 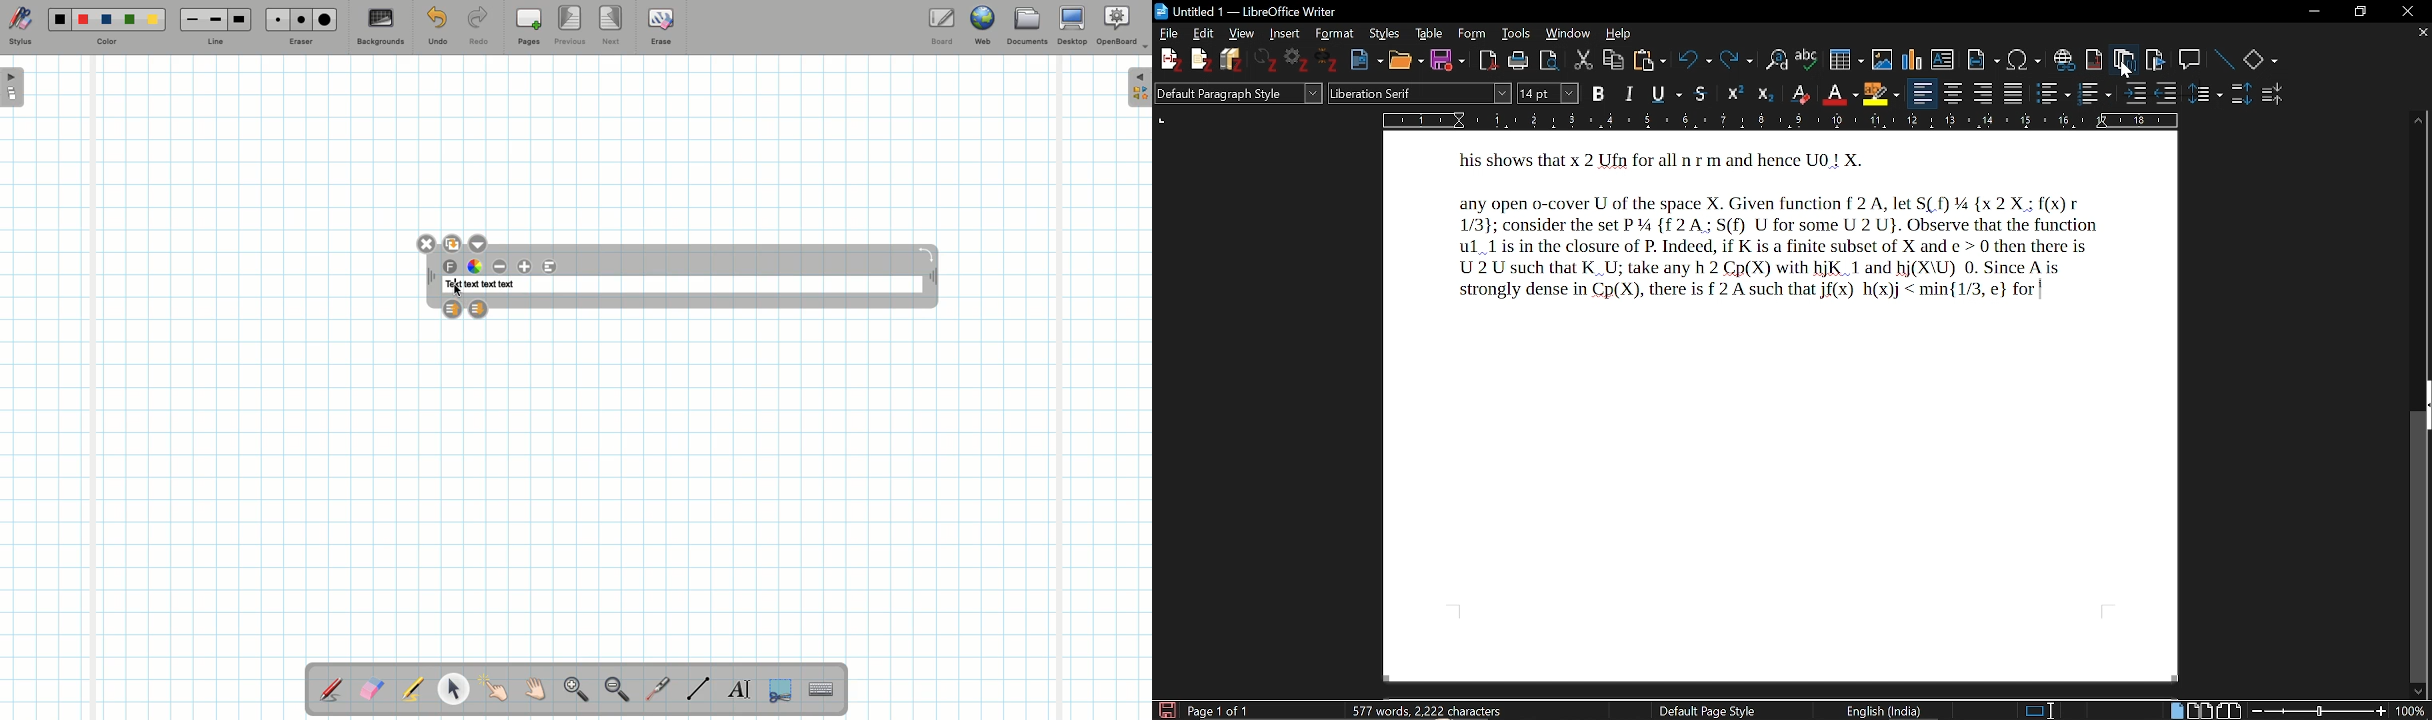 What do you see at coordinates (1884, 94) in the screenshot?
I see `Highlight` at bounding box center [1884, 94].